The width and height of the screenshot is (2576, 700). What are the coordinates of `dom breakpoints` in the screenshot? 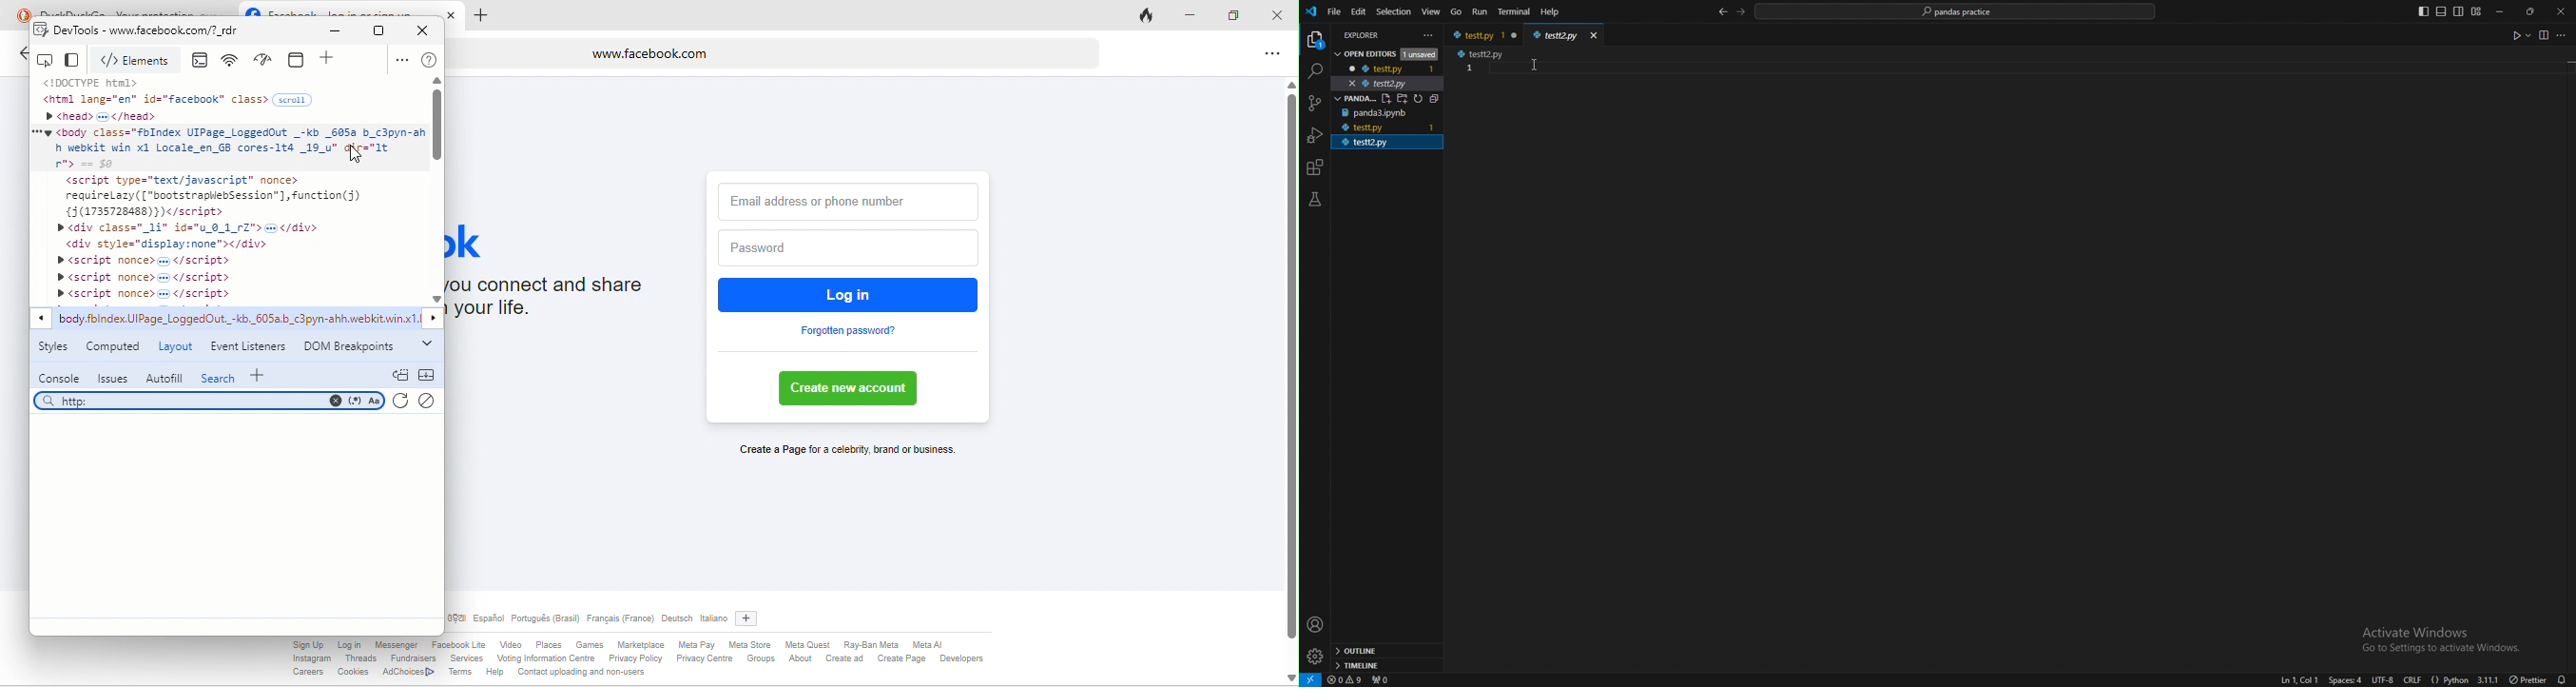 It's located at (354, 347).